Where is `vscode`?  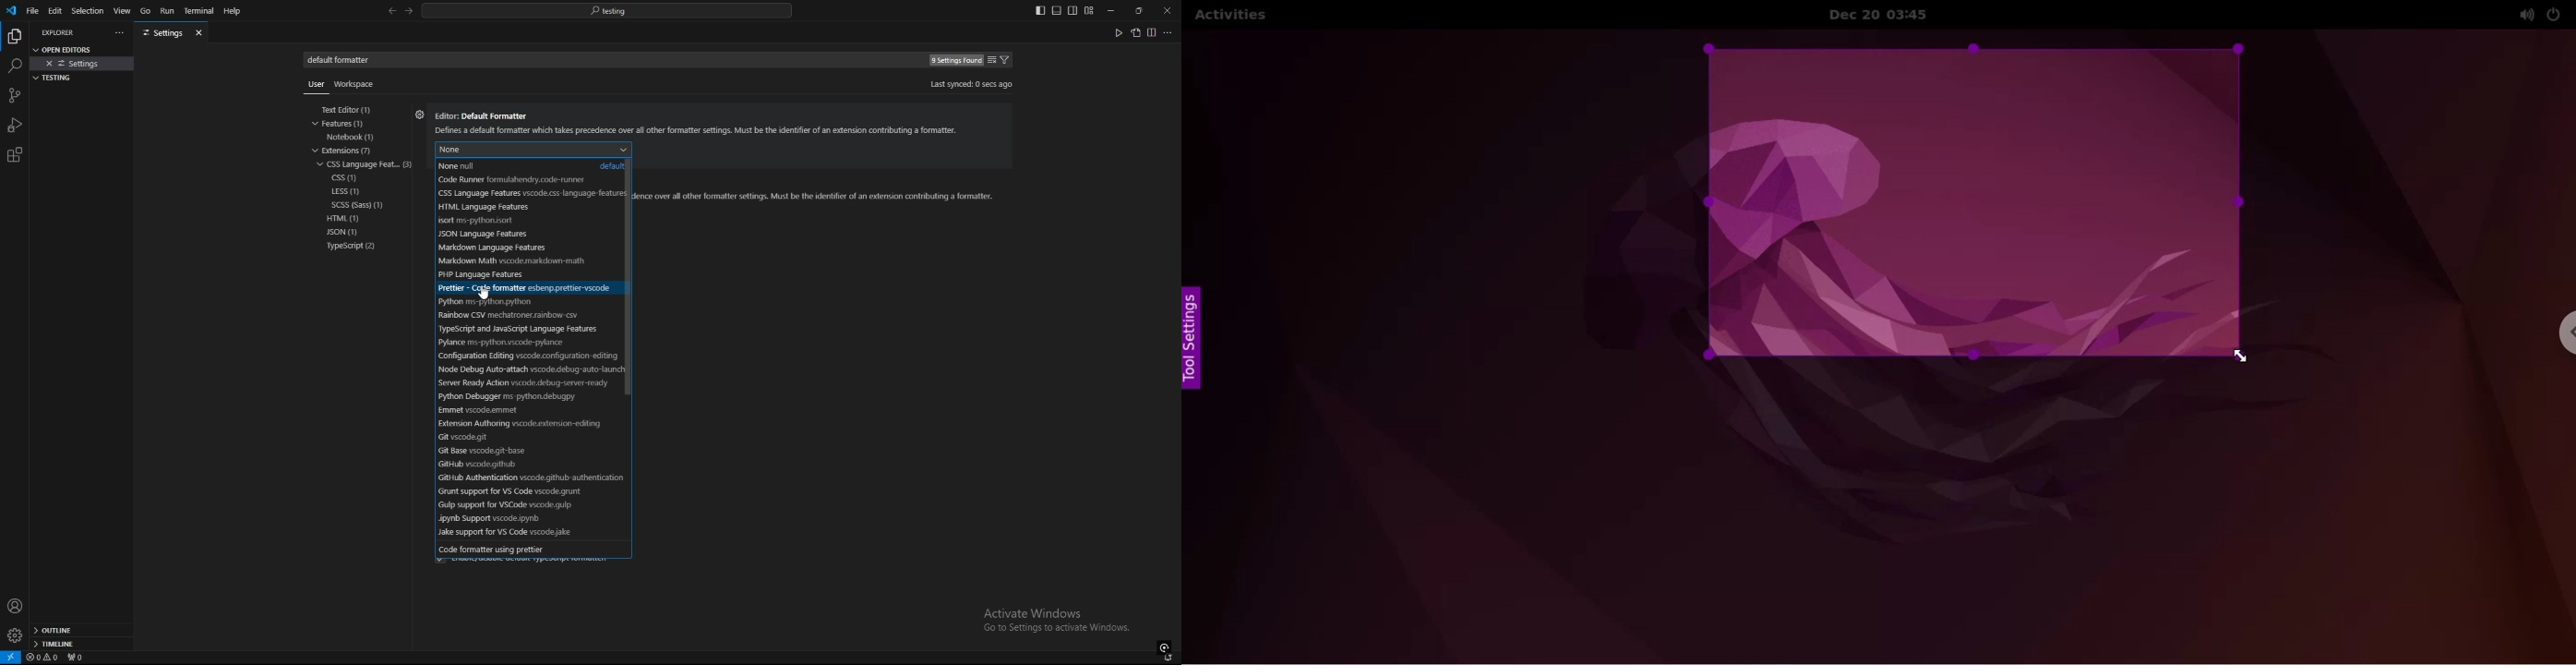
vscode is located at coordinates (10, 11).